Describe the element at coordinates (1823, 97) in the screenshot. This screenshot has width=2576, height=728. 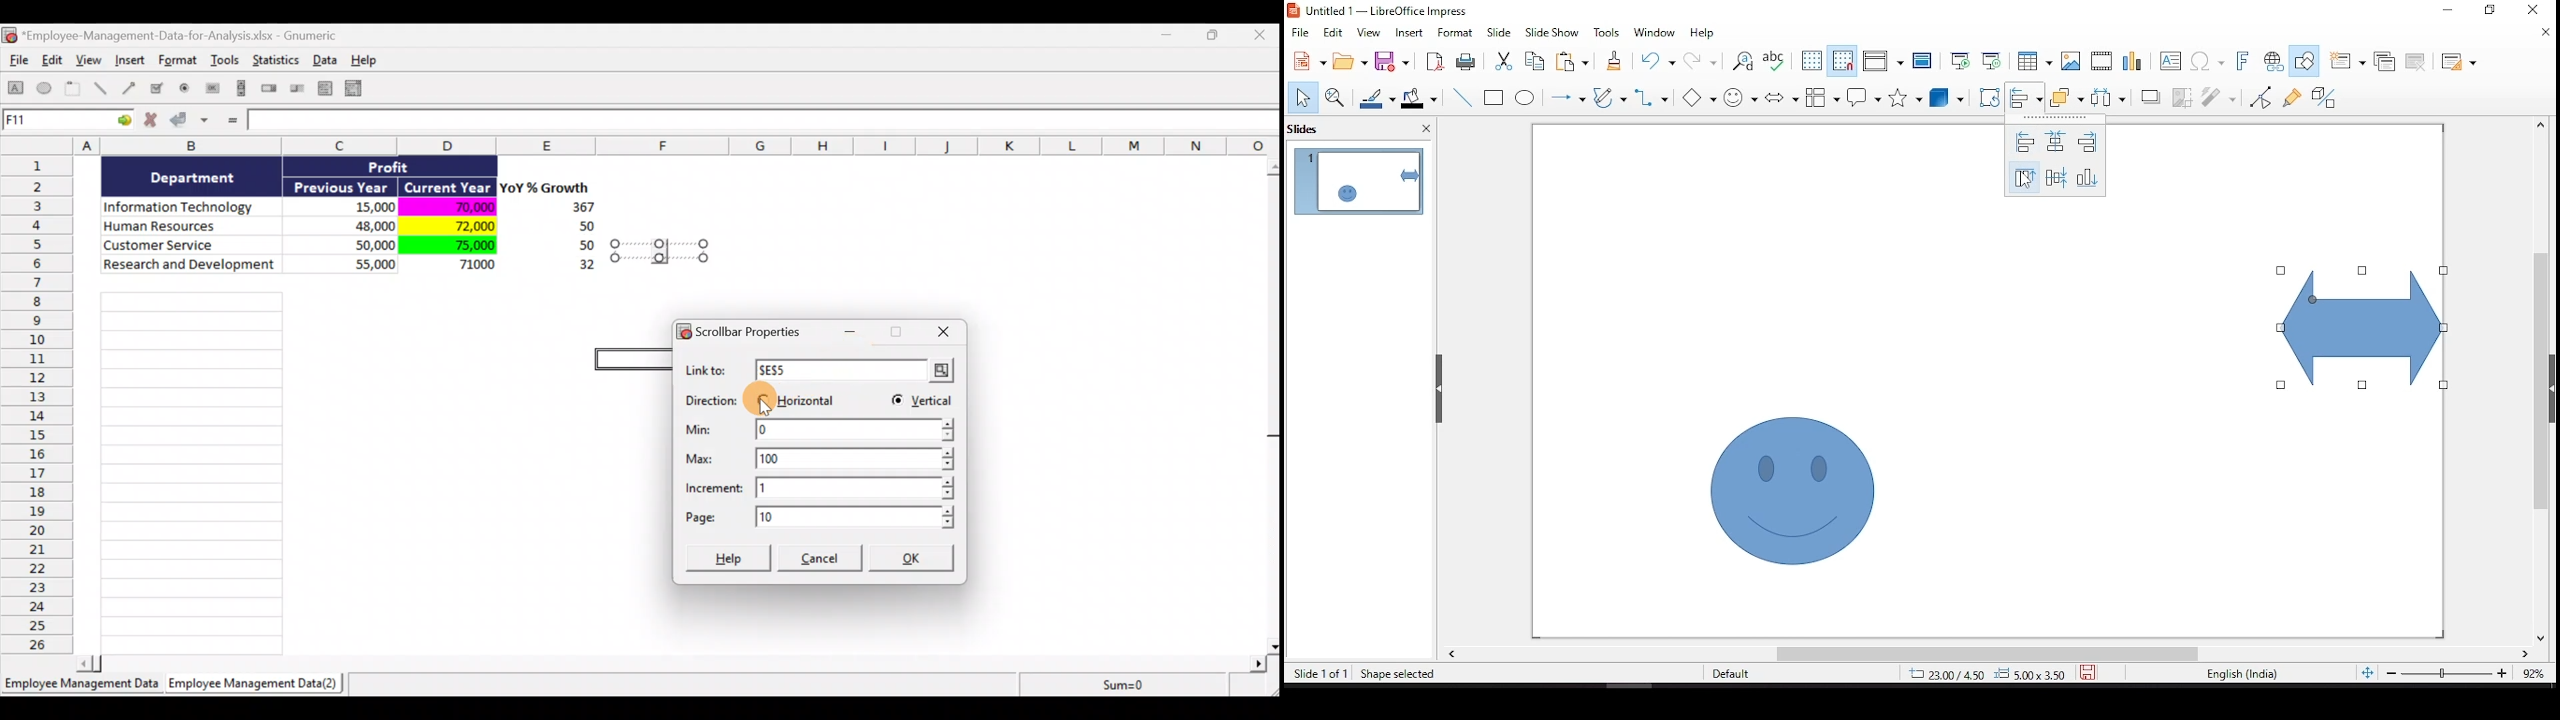
I see `flowchart` at that location.